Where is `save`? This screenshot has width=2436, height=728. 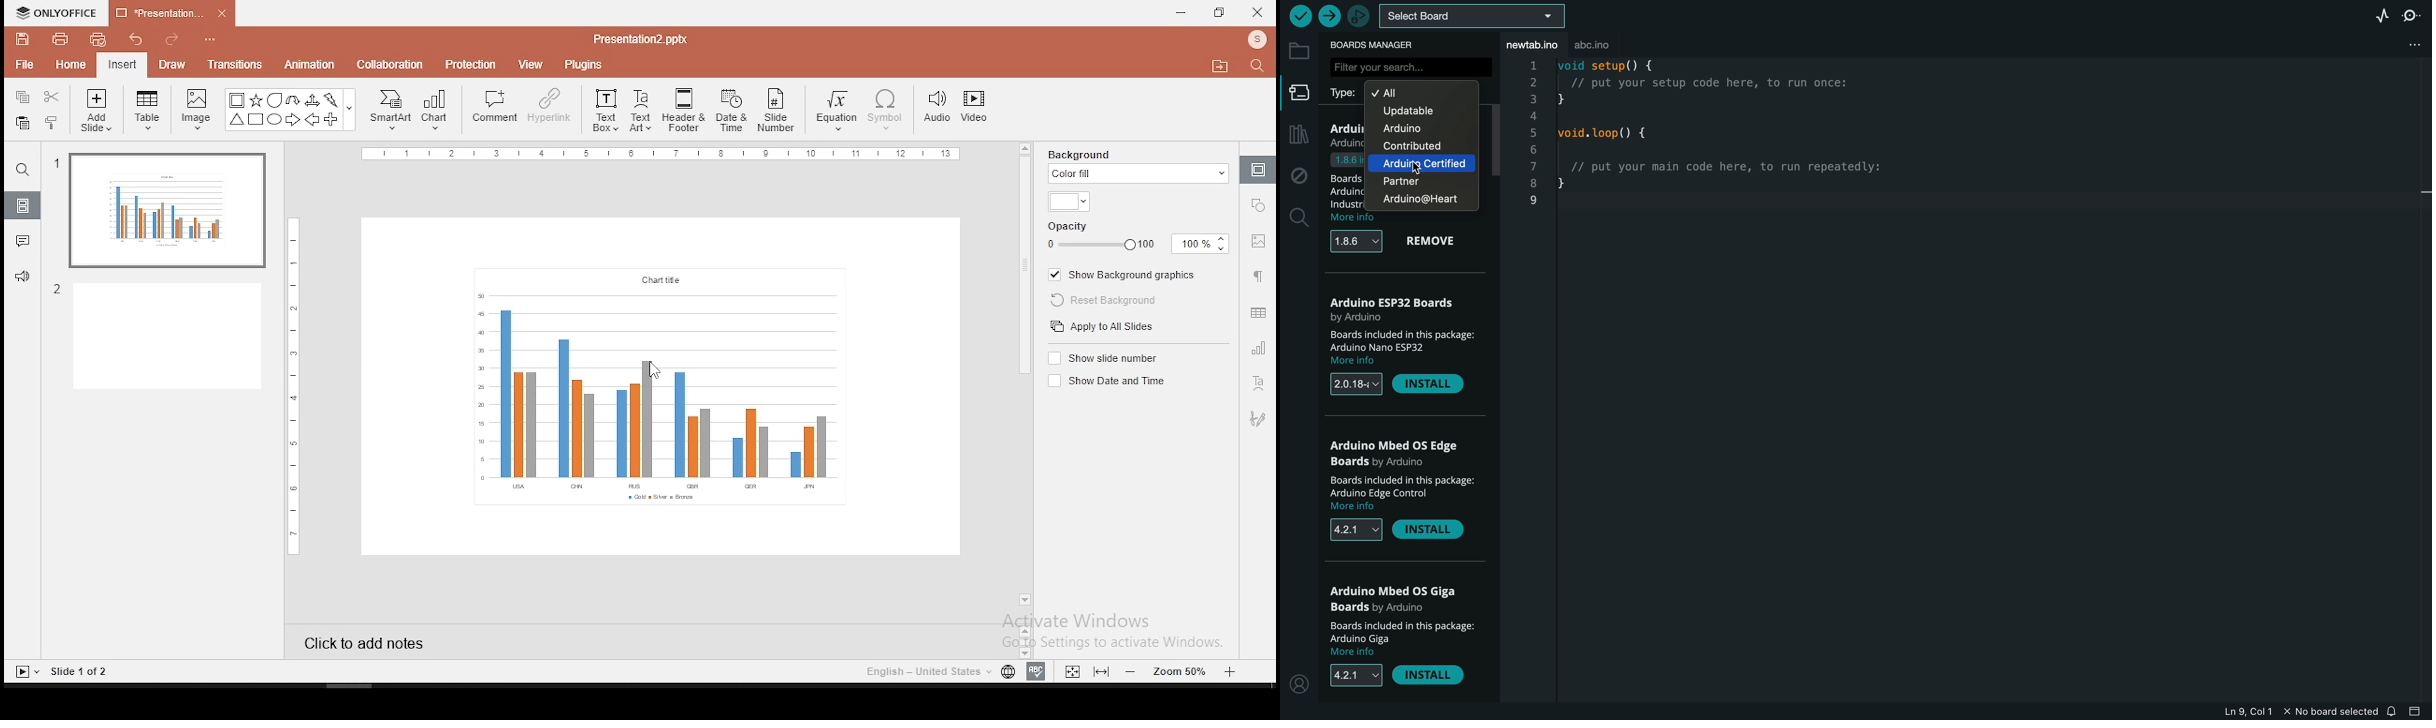
save is located at coordinates (23, 41).